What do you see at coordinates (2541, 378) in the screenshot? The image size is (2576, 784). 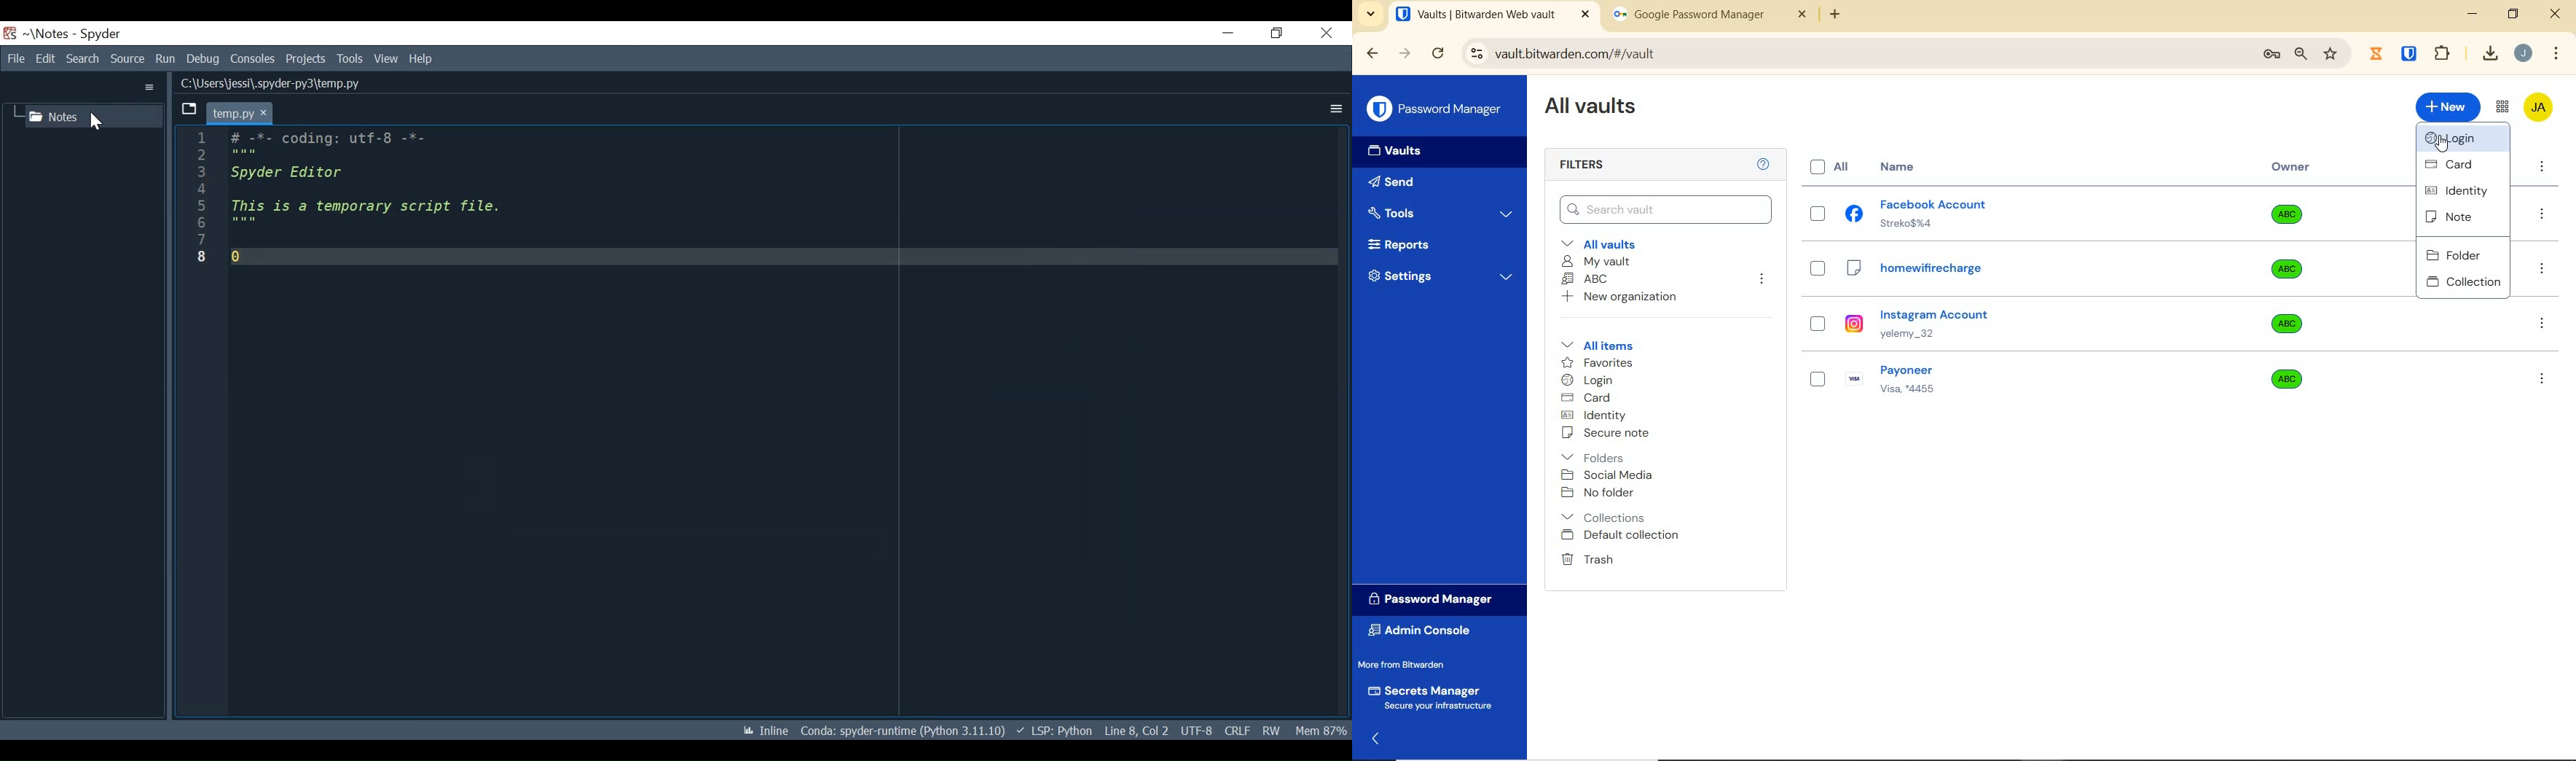 I see `option` at bounding box center [2541, 378].